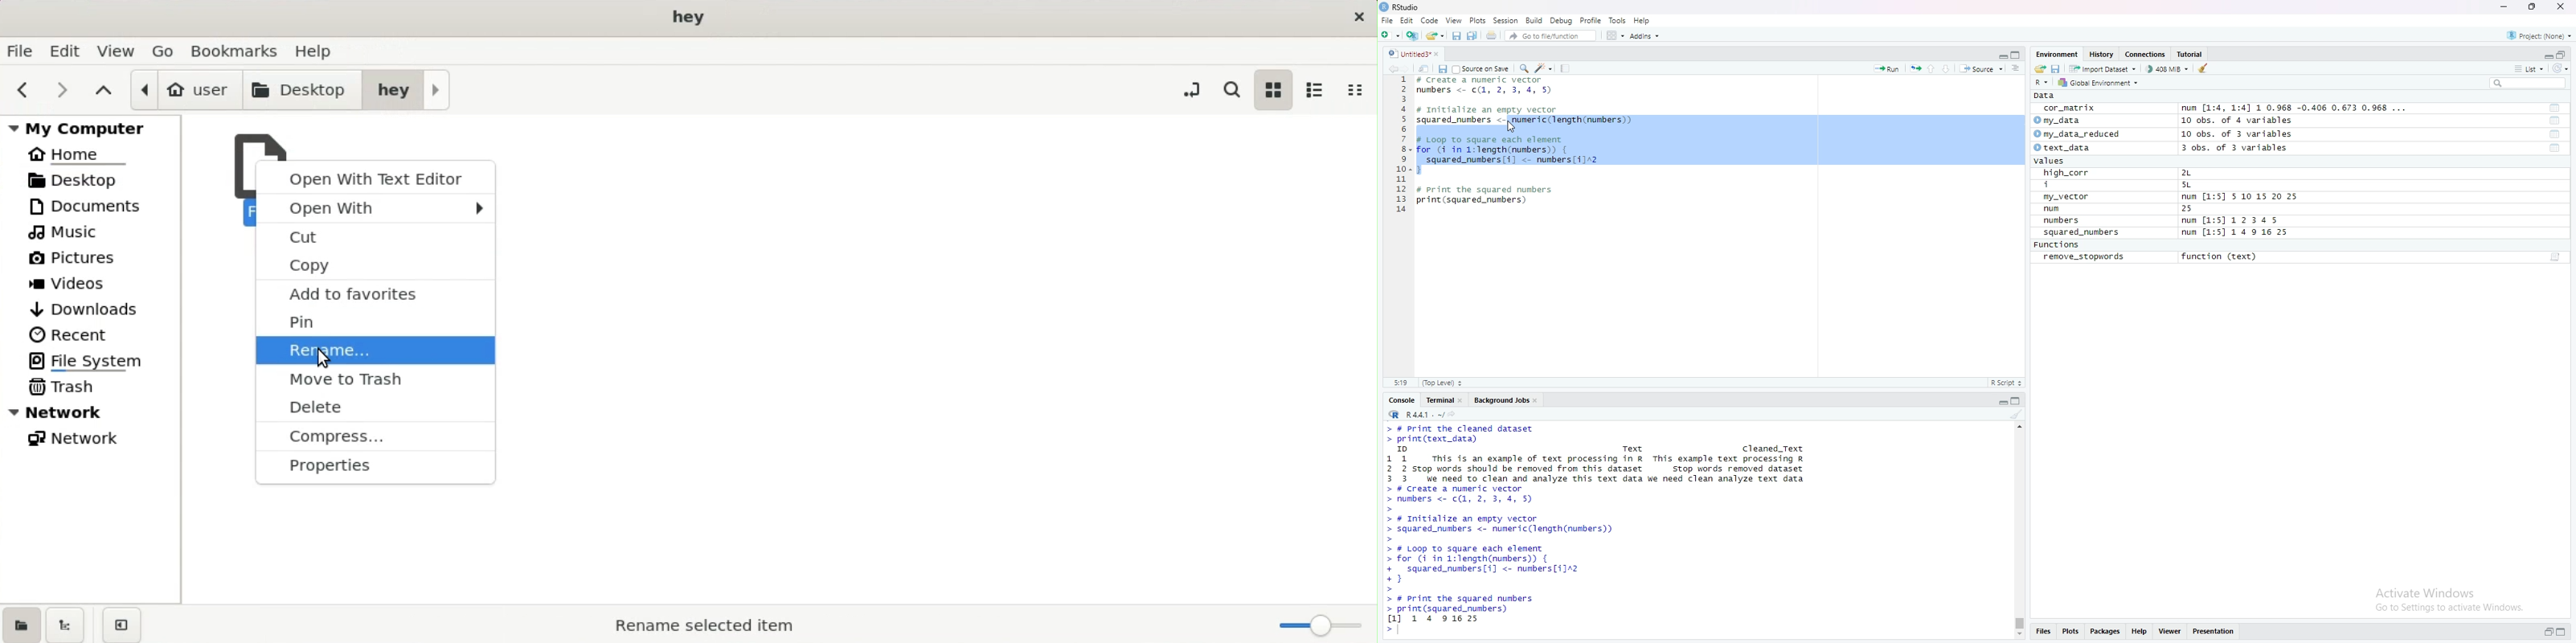 The image size is (2576, 644). I want to click on maximize, so click(2562, 54).